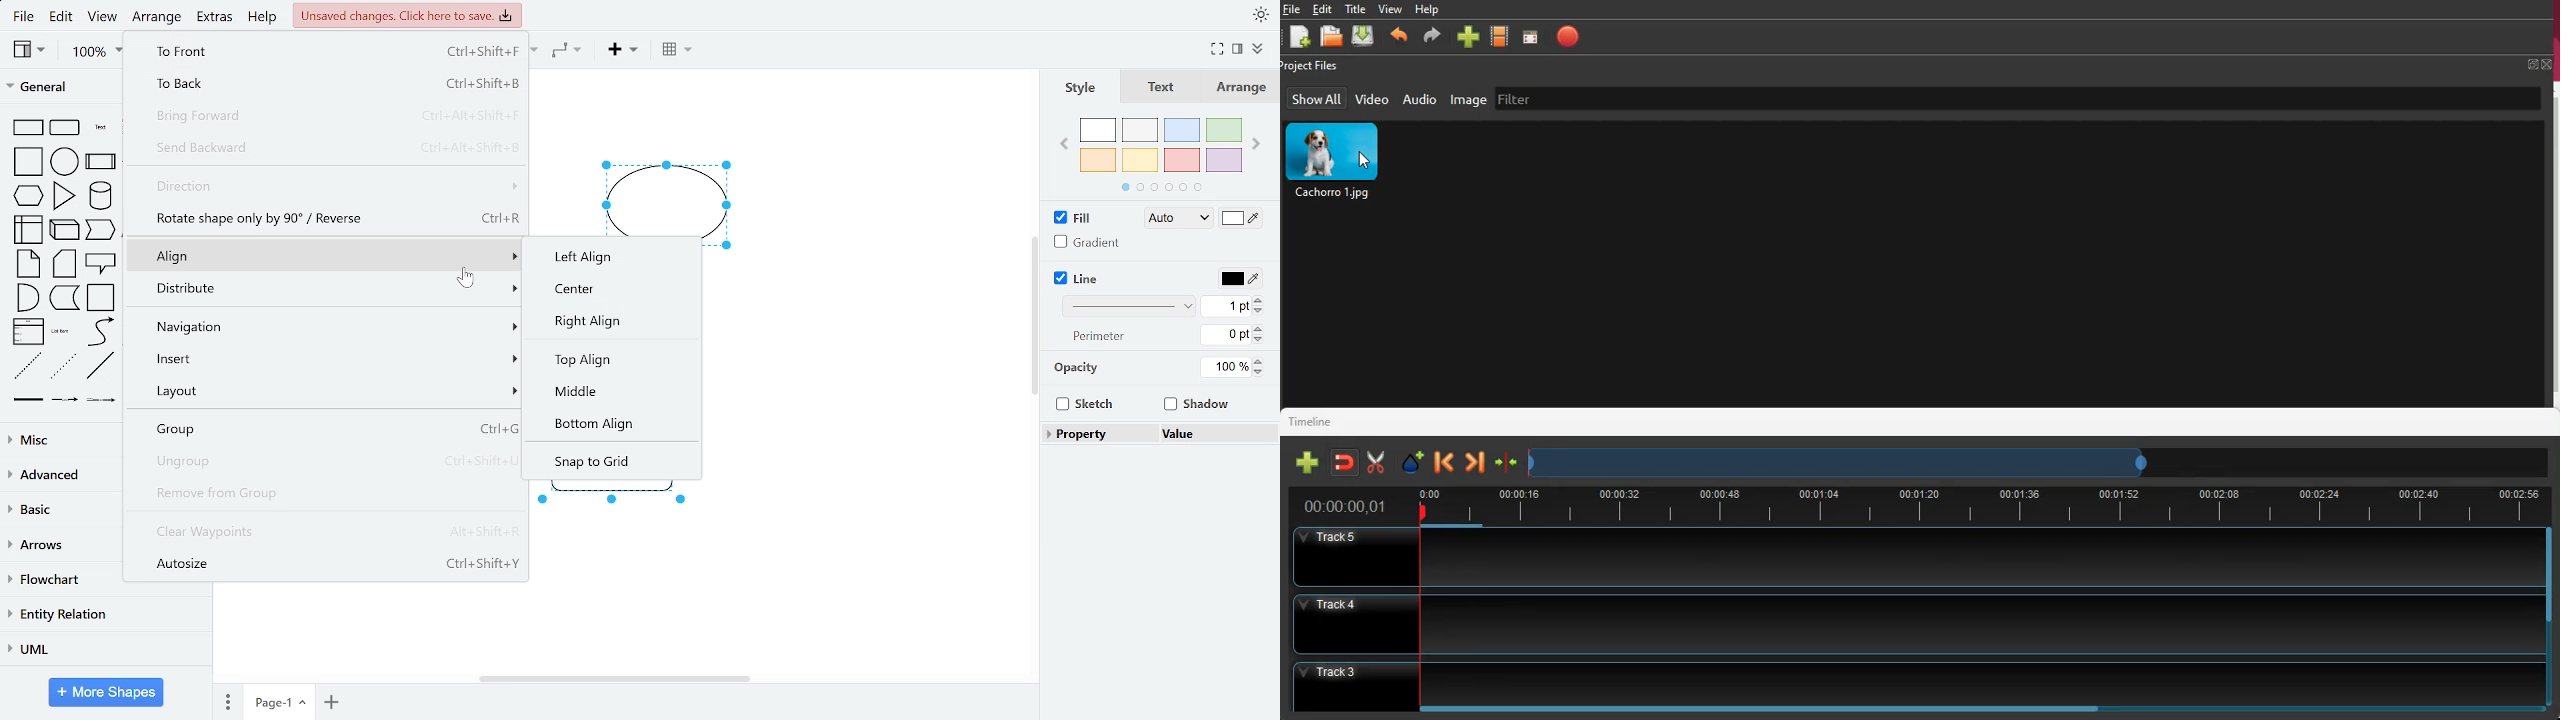 The image size is (2576, 728). Describe the element at coordinates (24, 16) in the screenshot. I see `file` at that location.